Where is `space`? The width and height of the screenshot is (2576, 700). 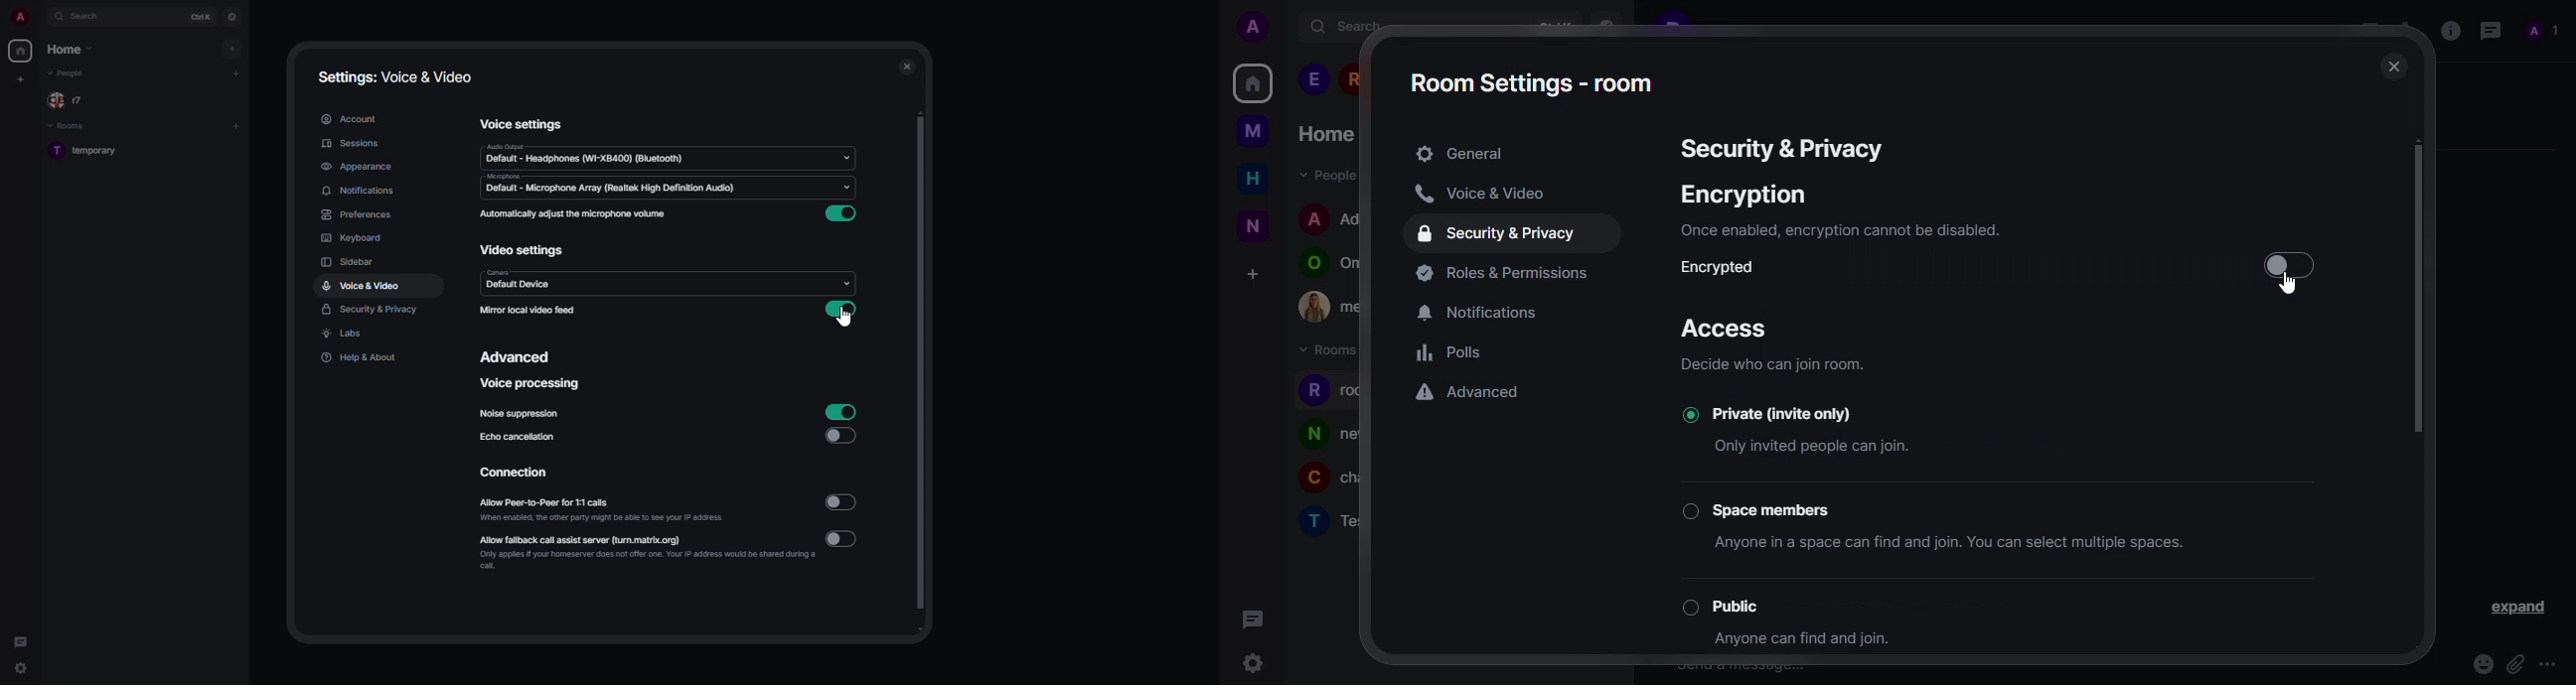
space is located at coordinates (1777, 507).